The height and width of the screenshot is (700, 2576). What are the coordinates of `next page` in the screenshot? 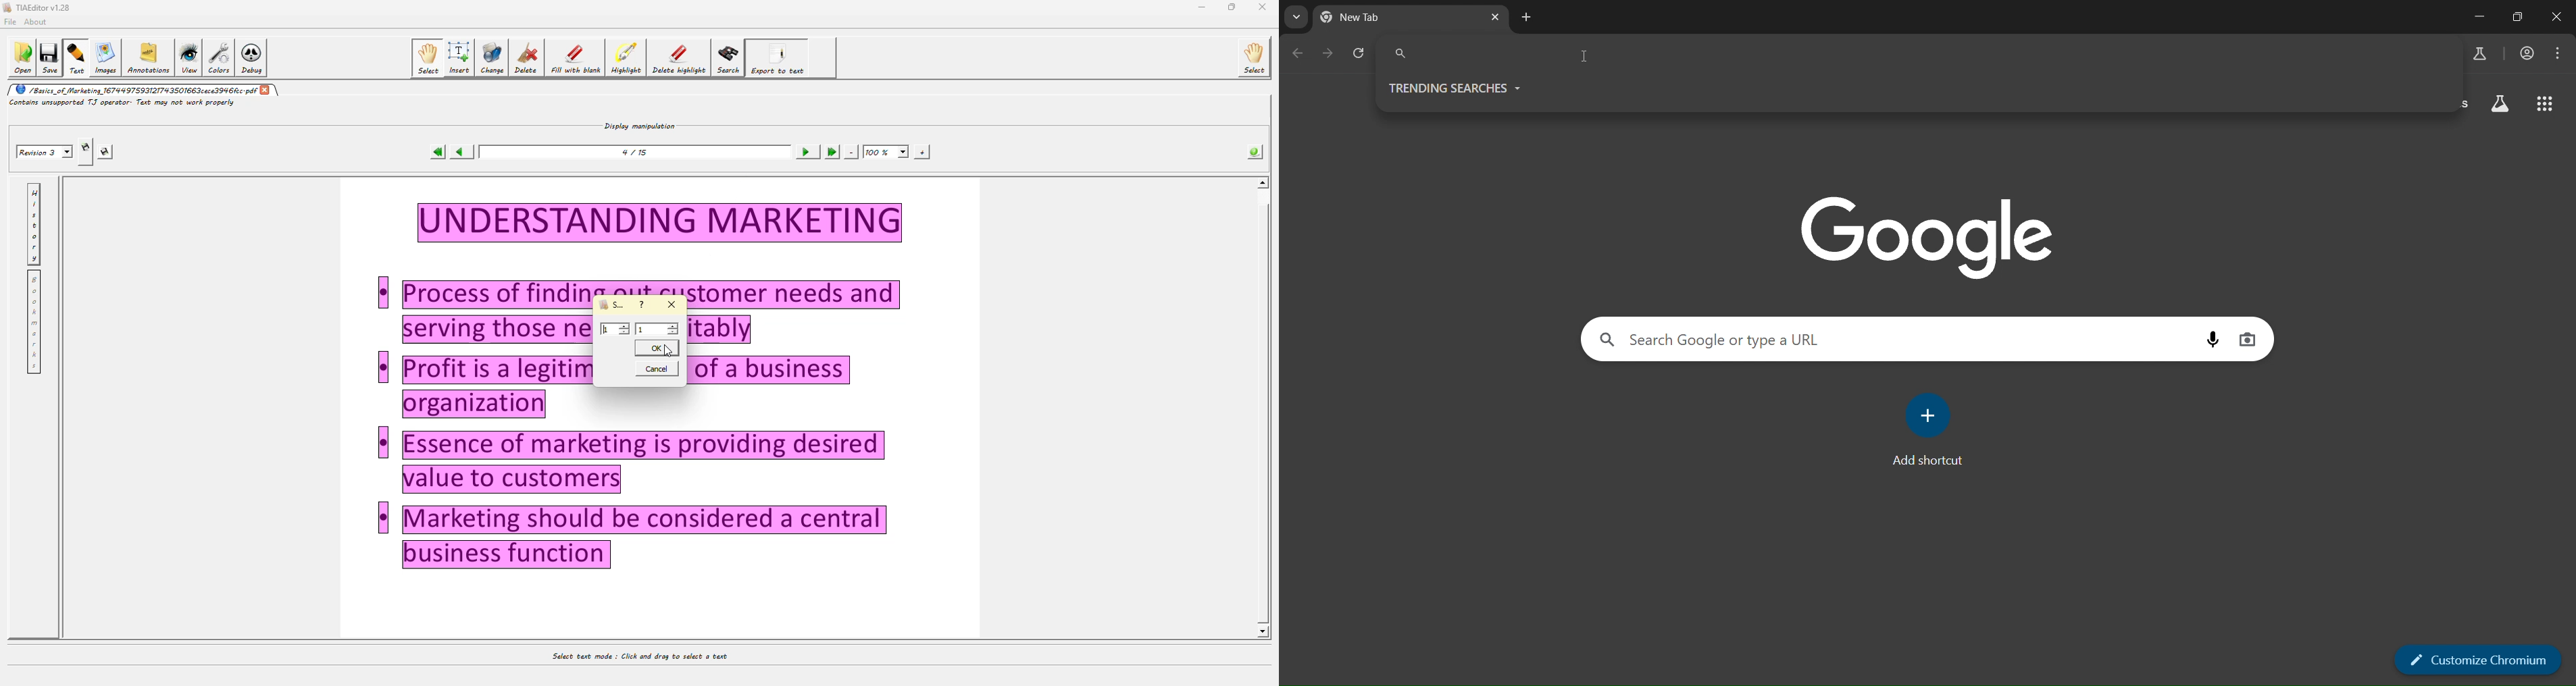 It's located at (804, 153).